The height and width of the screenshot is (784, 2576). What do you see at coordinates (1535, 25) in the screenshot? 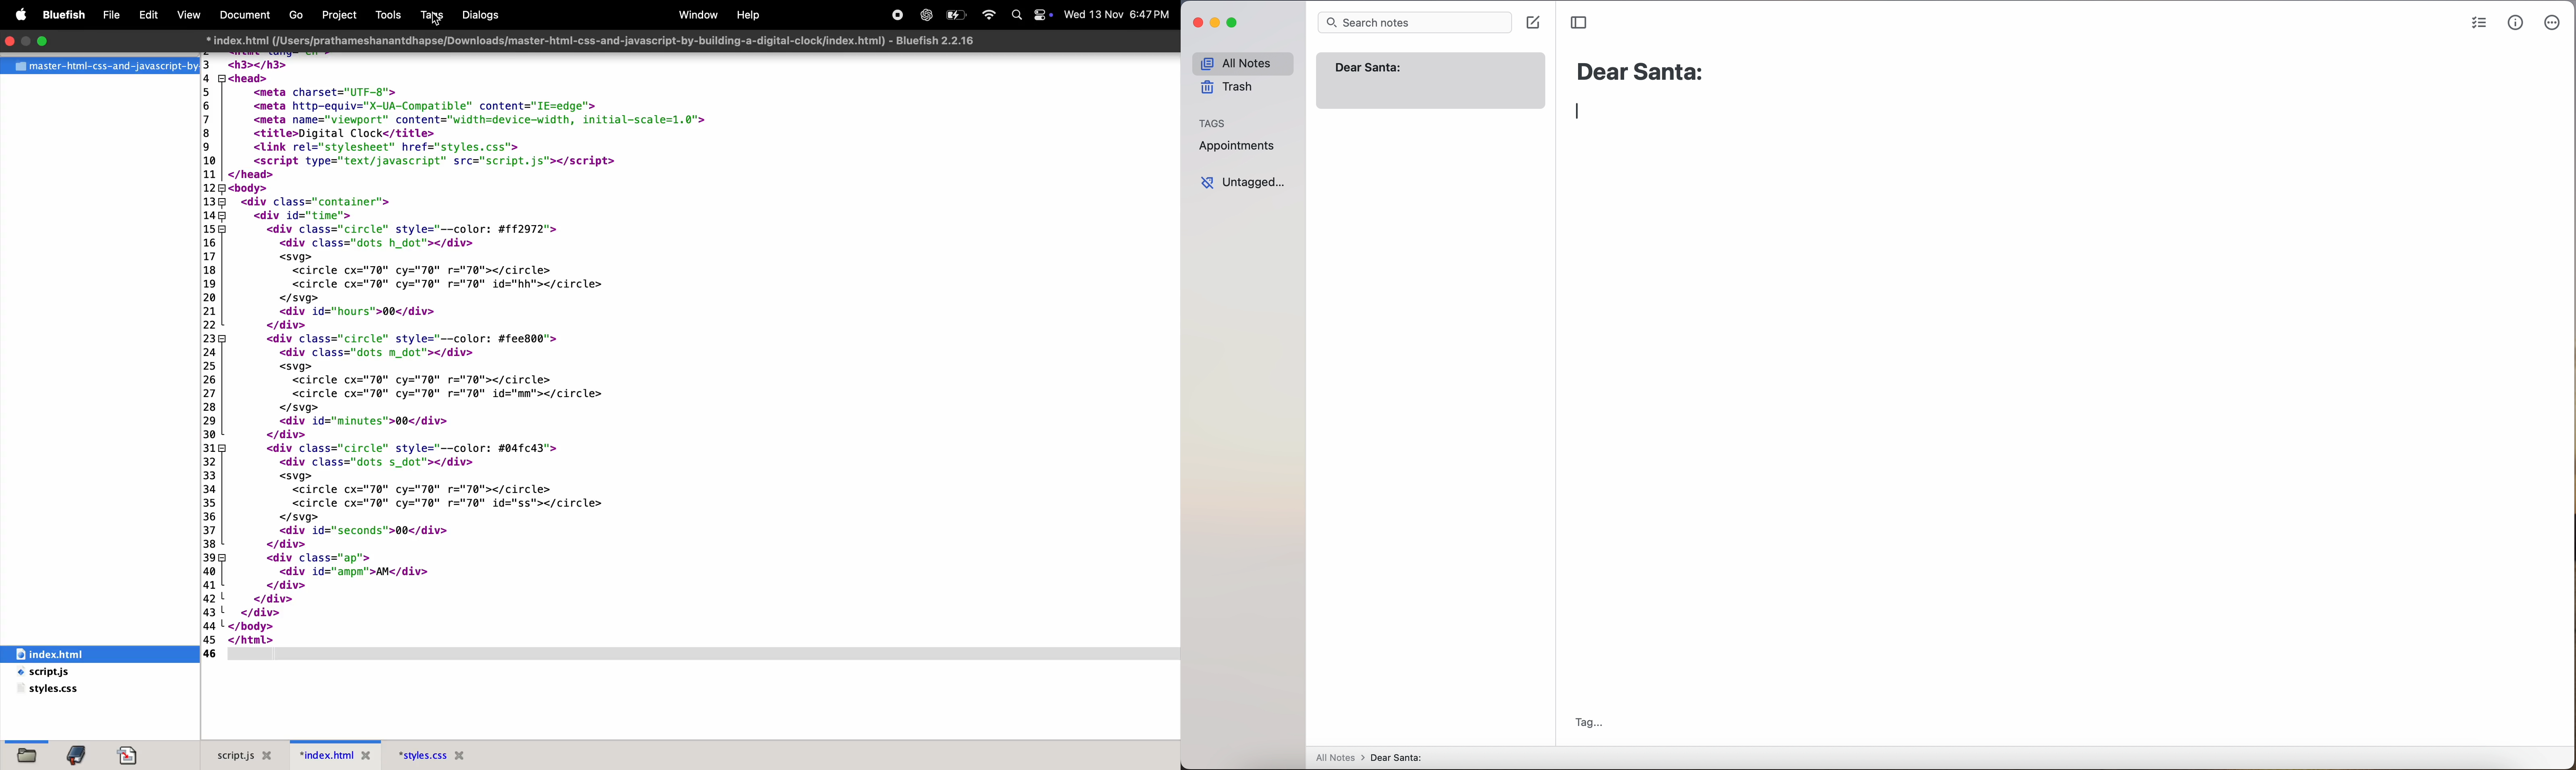
I see `click on create note` at bounding box center [1535, 25].